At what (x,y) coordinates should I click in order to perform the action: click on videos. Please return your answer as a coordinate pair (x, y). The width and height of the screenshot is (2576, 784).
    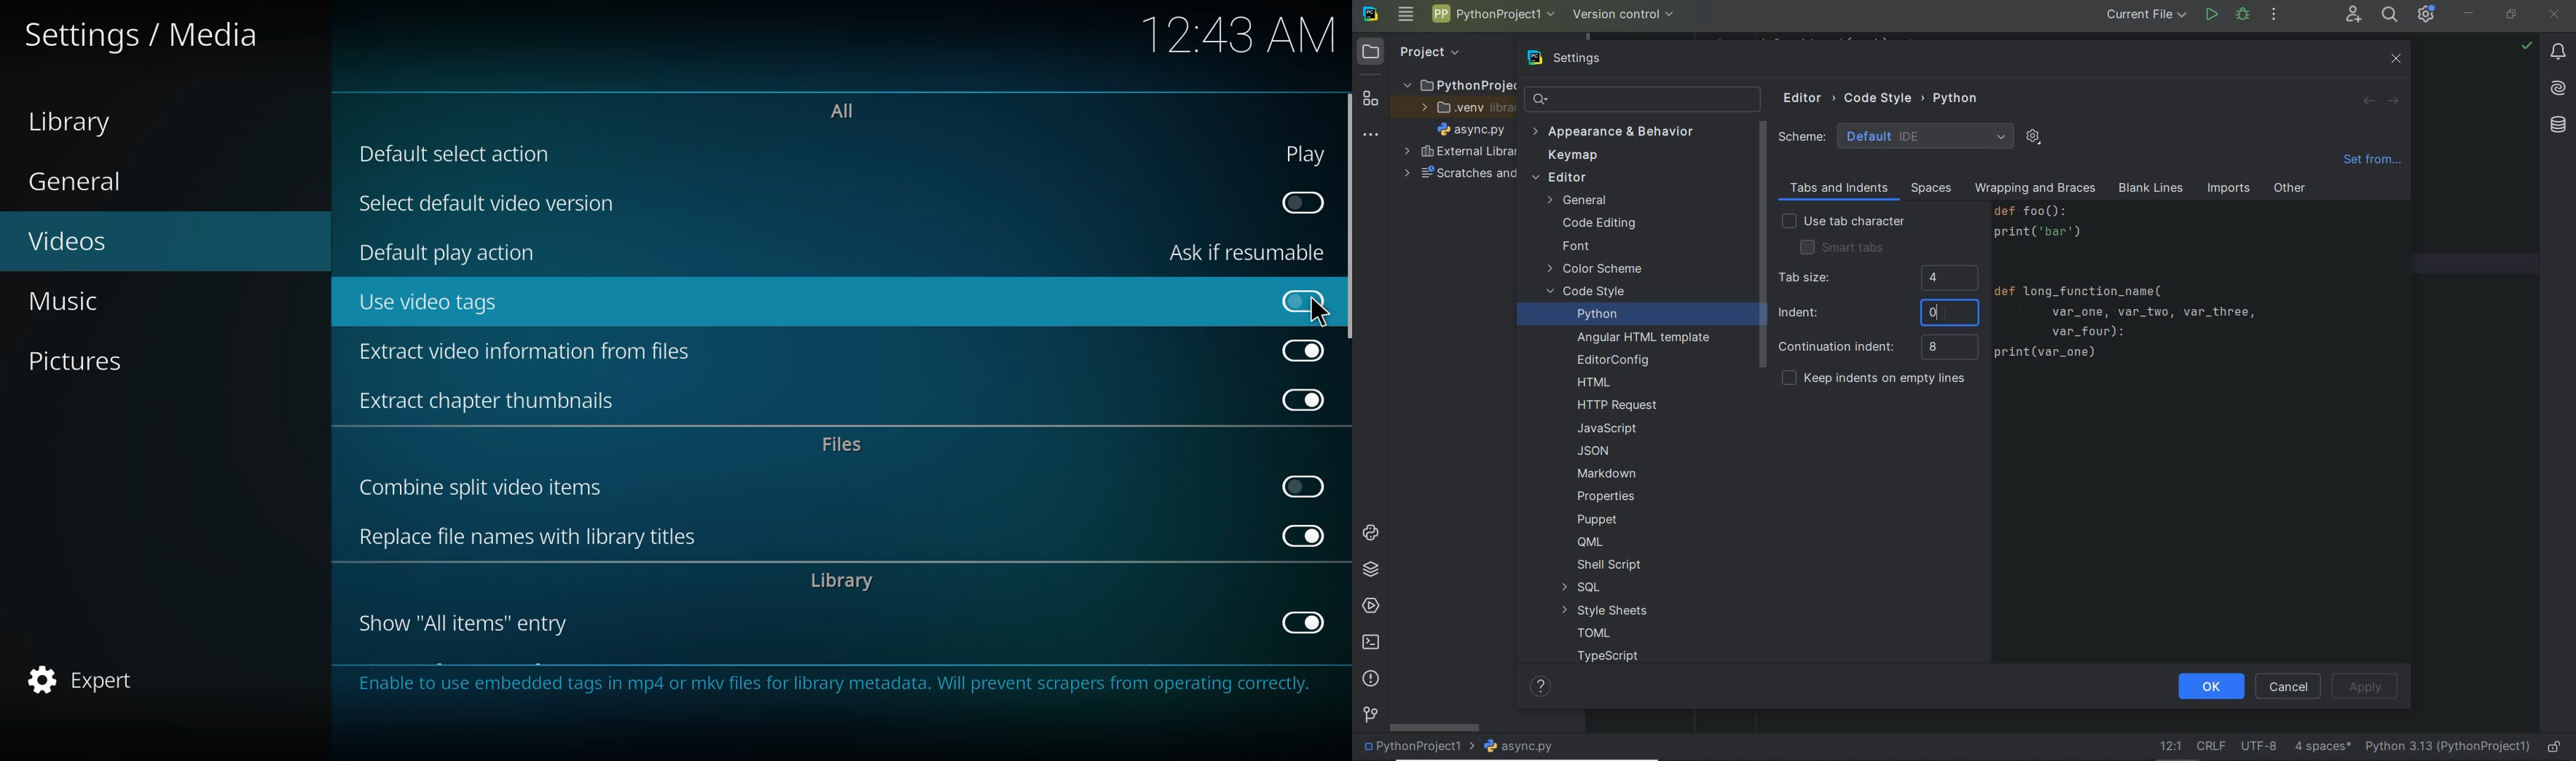
    Looking at the image, I should click on (89, 244).